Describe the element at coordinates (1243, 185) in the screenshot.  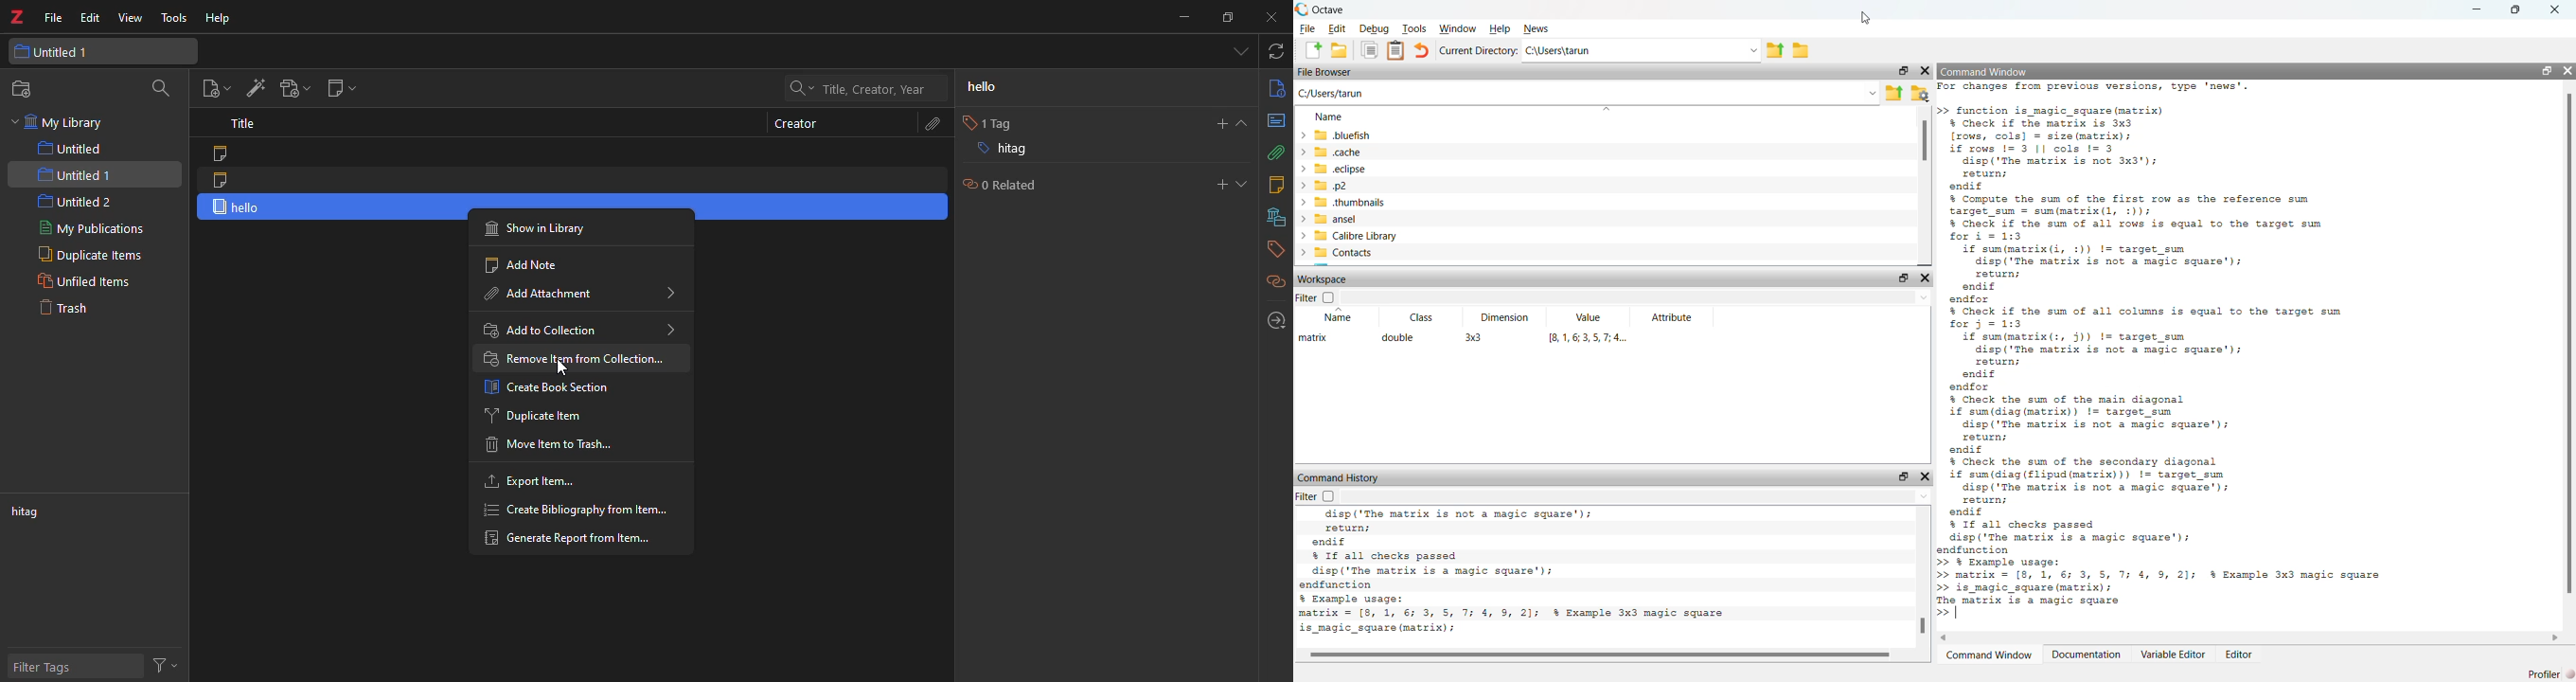
I see `expand` at that location.